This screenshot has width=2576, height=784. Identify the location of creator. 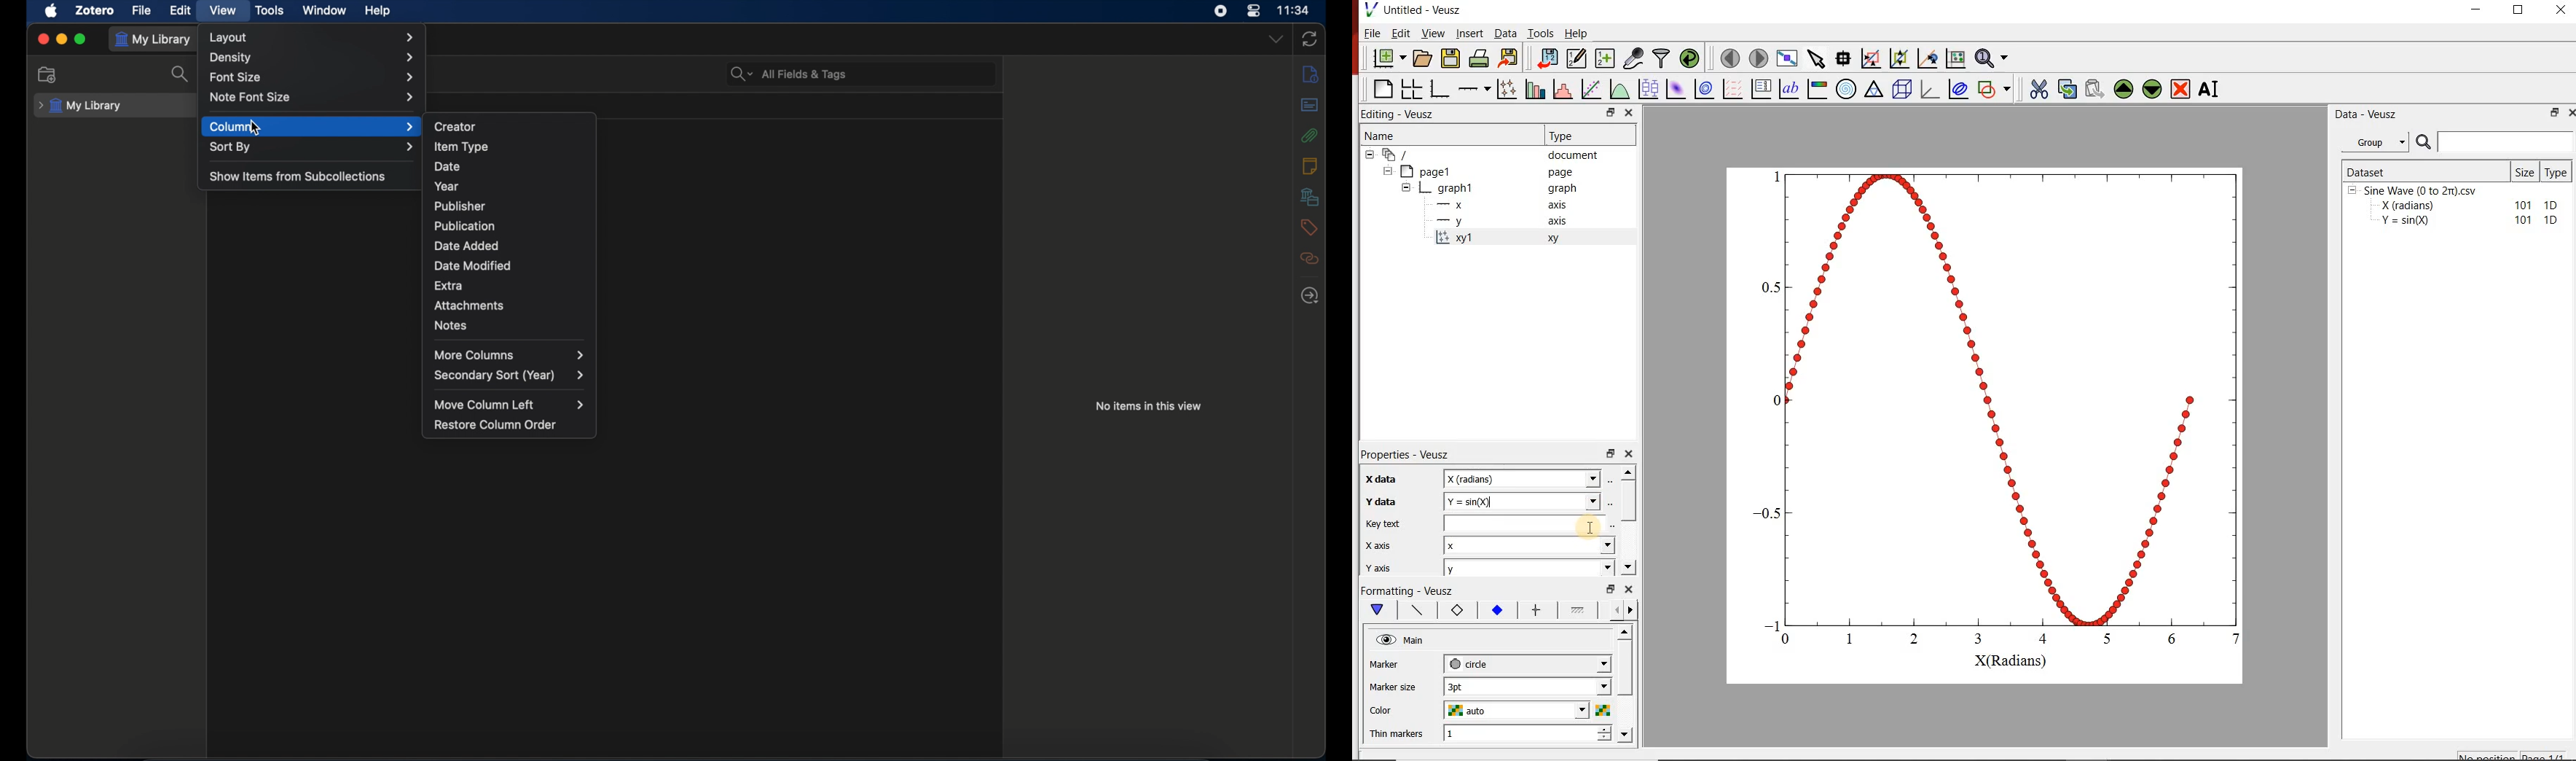
(456, 125).